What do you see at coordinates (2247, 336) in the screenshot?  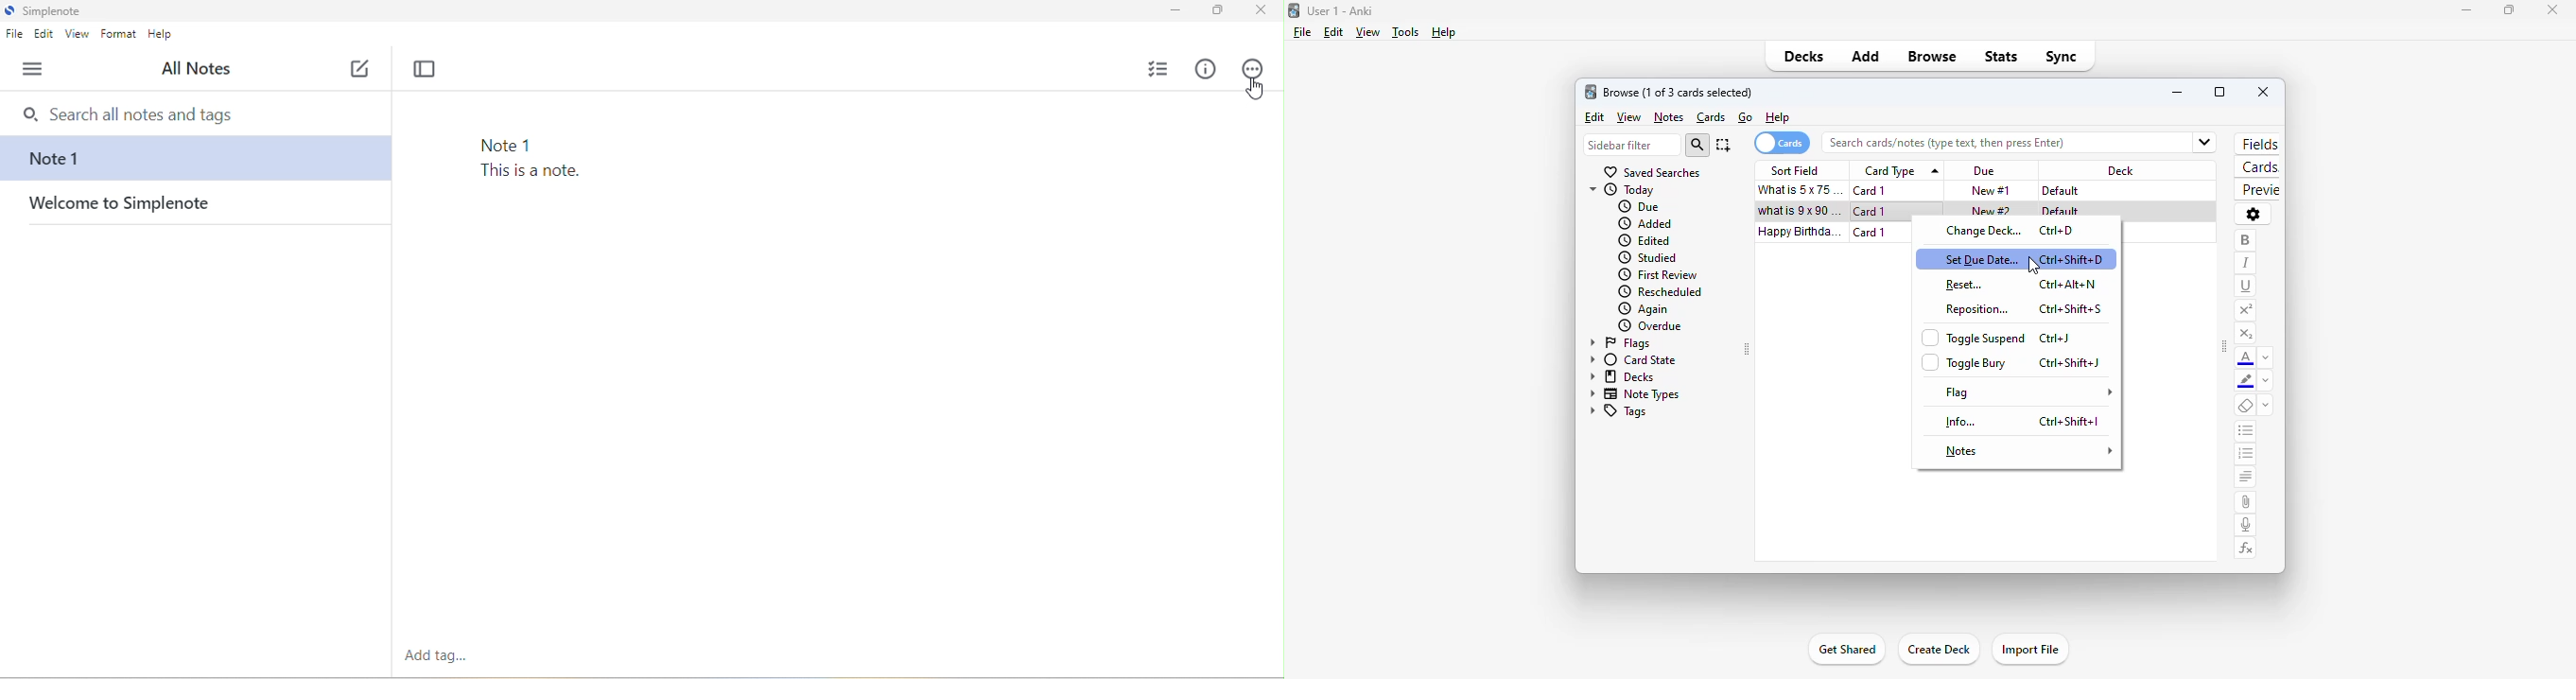 I see `subscript` at bounding box center [2247, 336].